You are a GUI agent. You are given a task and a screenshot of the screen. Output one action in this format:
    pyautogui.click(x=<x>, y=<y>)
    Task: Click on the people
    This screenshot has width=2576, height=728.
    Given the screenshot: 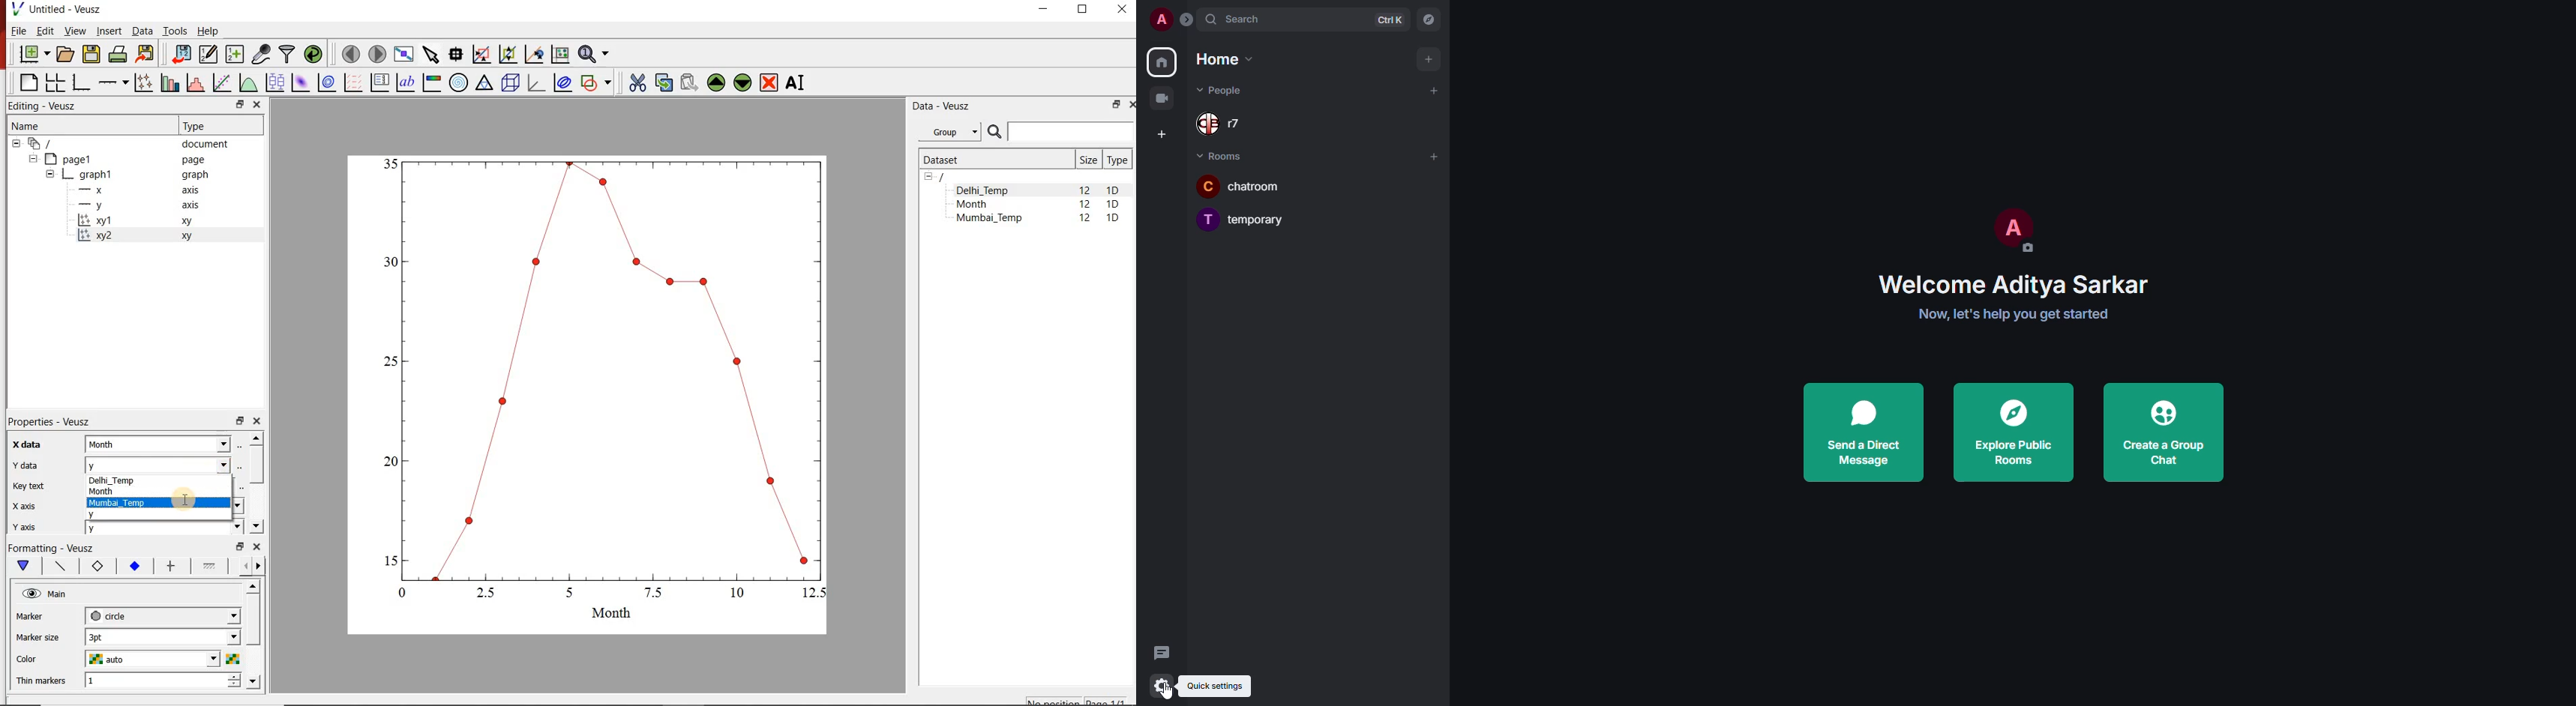 What is the action you would take?
    pyautogui.click(x=1231, y=123)
    